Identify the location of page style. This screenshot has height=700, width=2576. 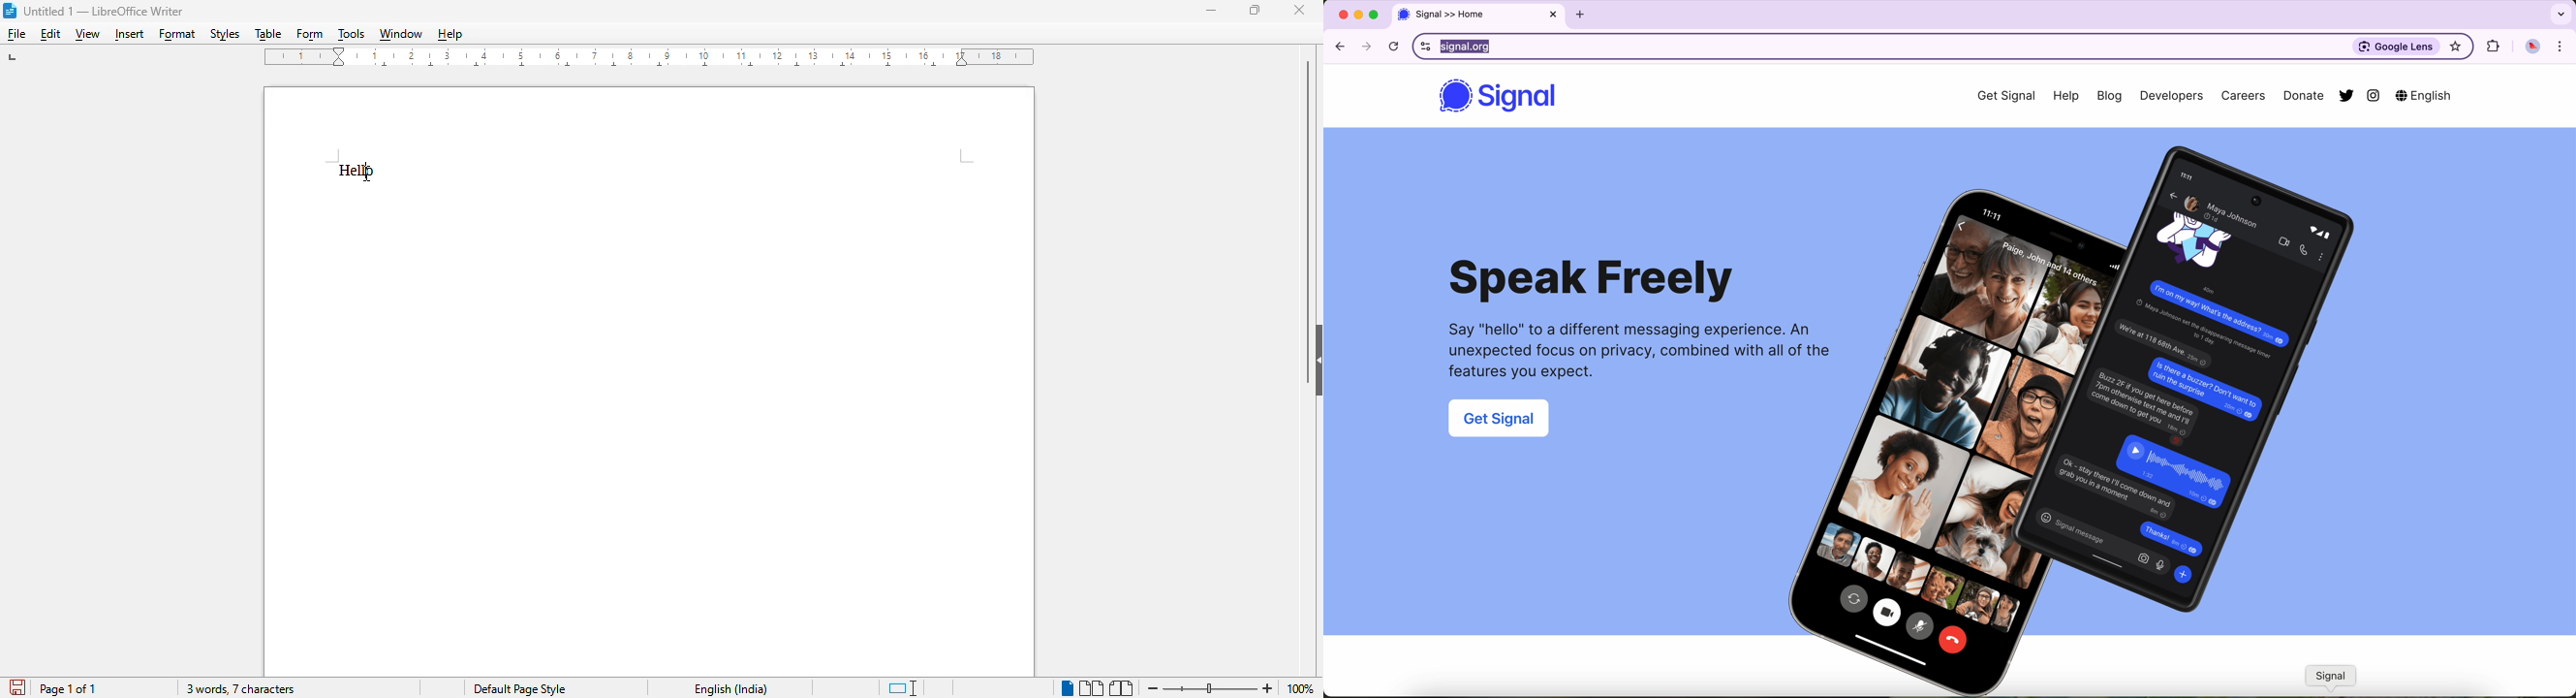
(519, 689).